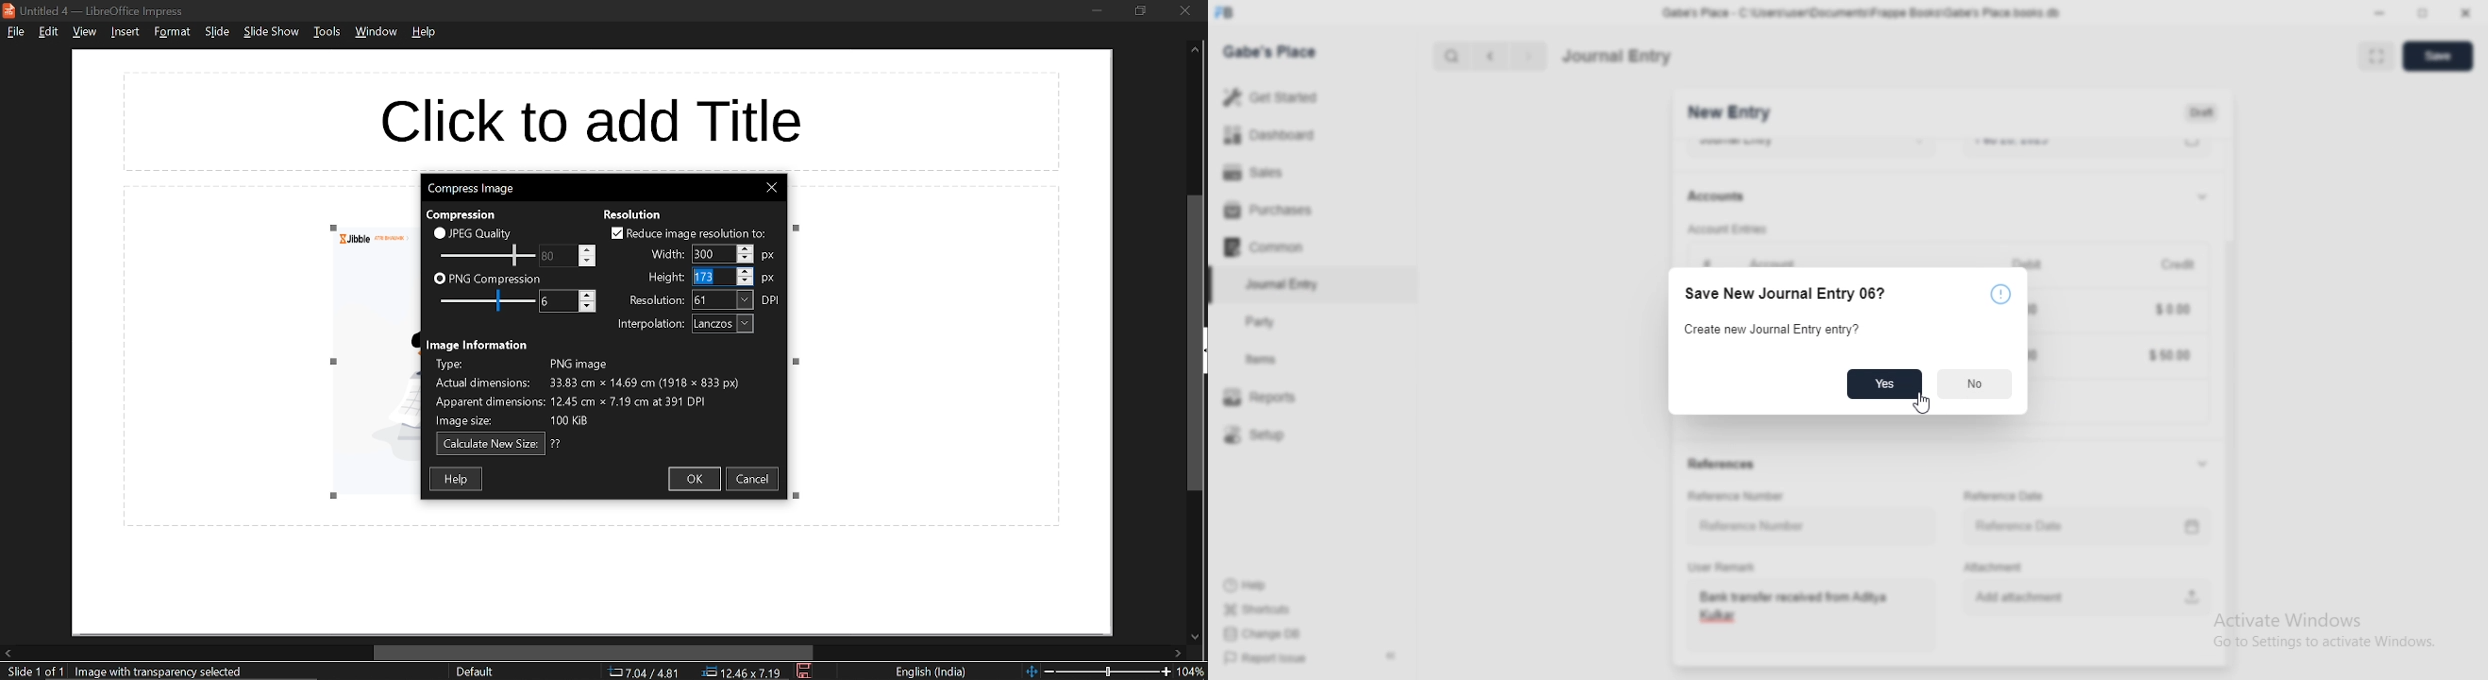 This screenshot has height=700, width=2492. Describe the element at coordinates (8, 654) in the screenshot. I see `move left` at that location.